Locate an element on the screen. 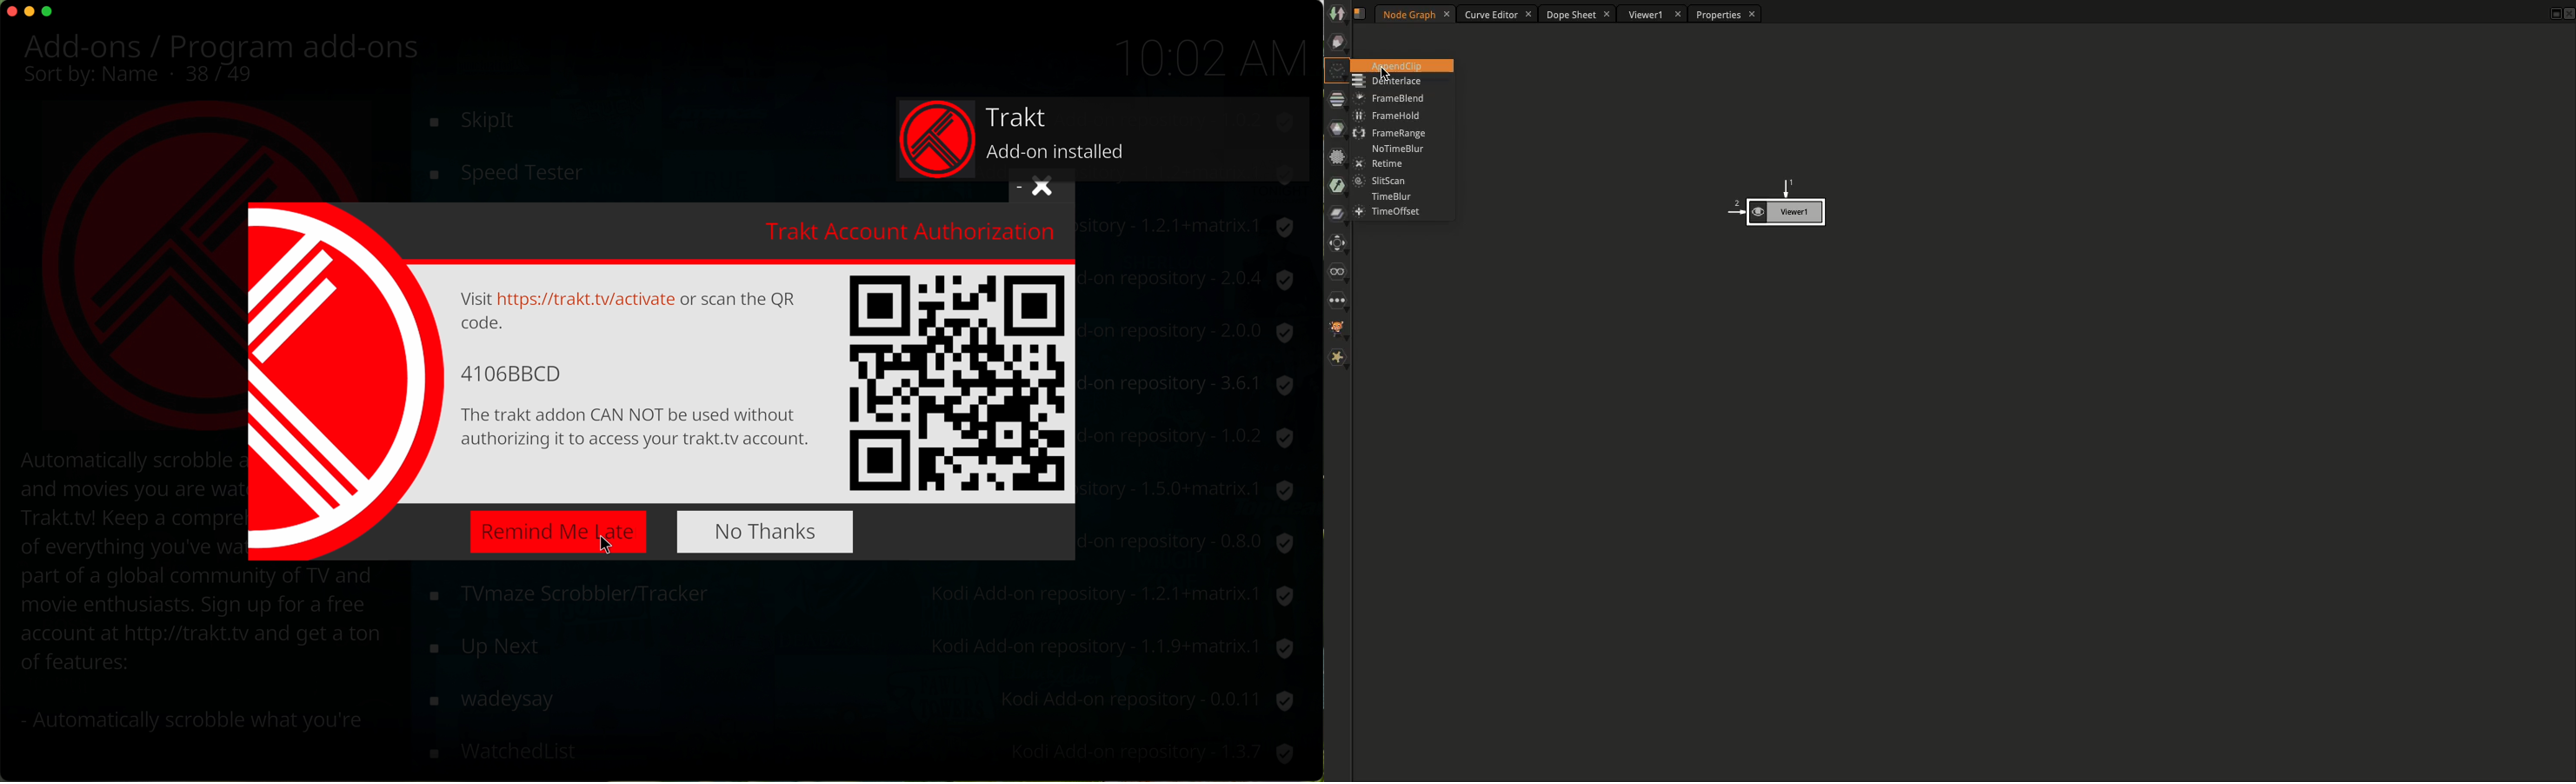 The image size is (2576, 784). minimize is located at coordinates (30, 15).